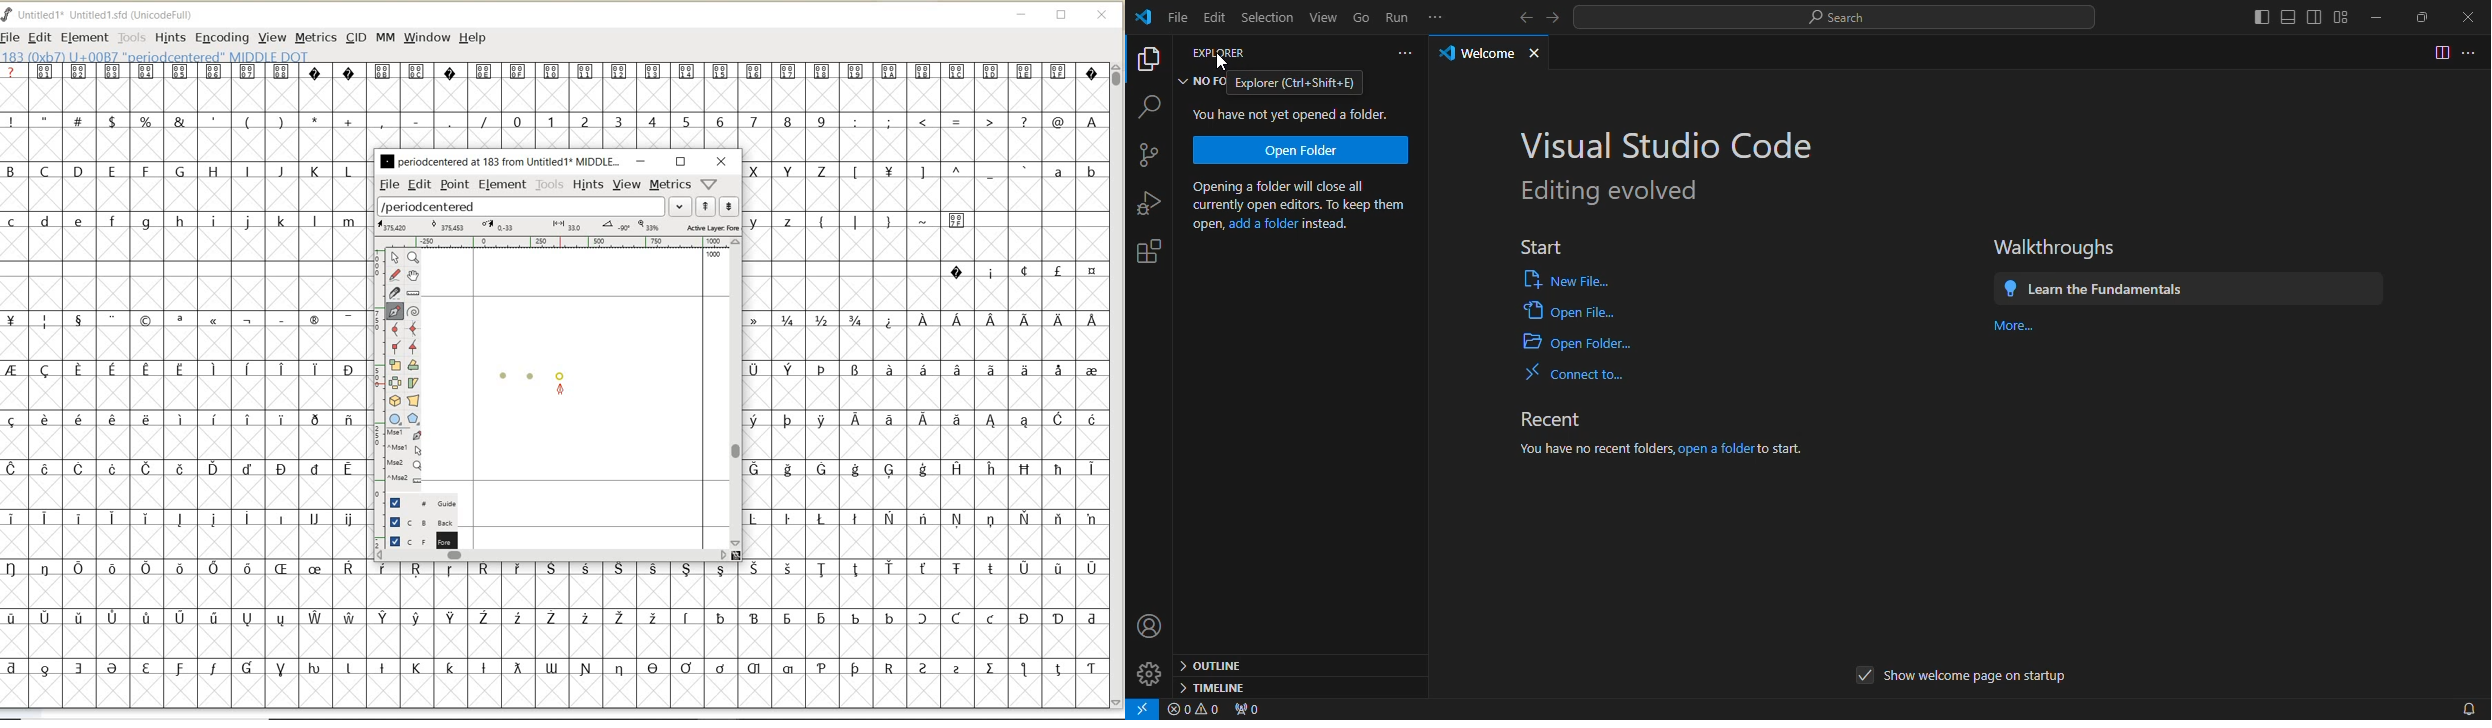 This screenshot has width=2492, height=728. What do you see at coordinates (181, 171) in the screenshot?
I see `uppercase letters` at bounding box center [181, 171].